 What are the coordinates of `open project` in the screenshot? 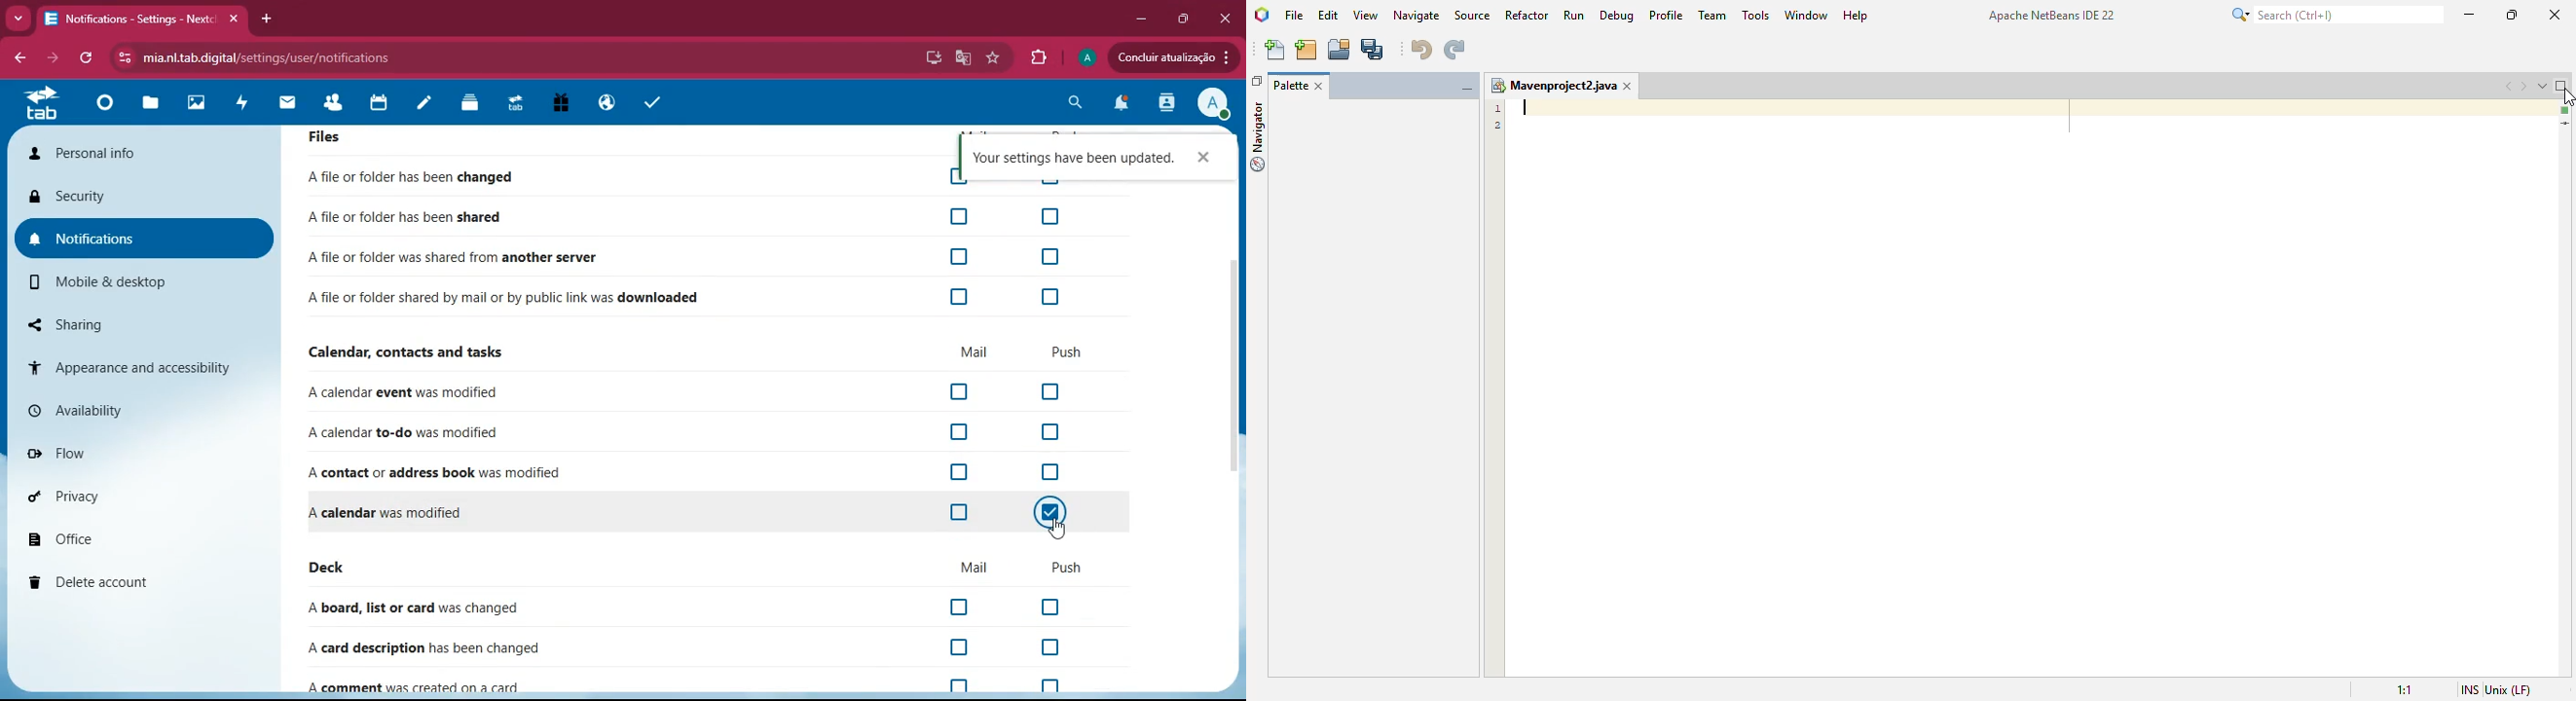 It's located at (1340, 49).